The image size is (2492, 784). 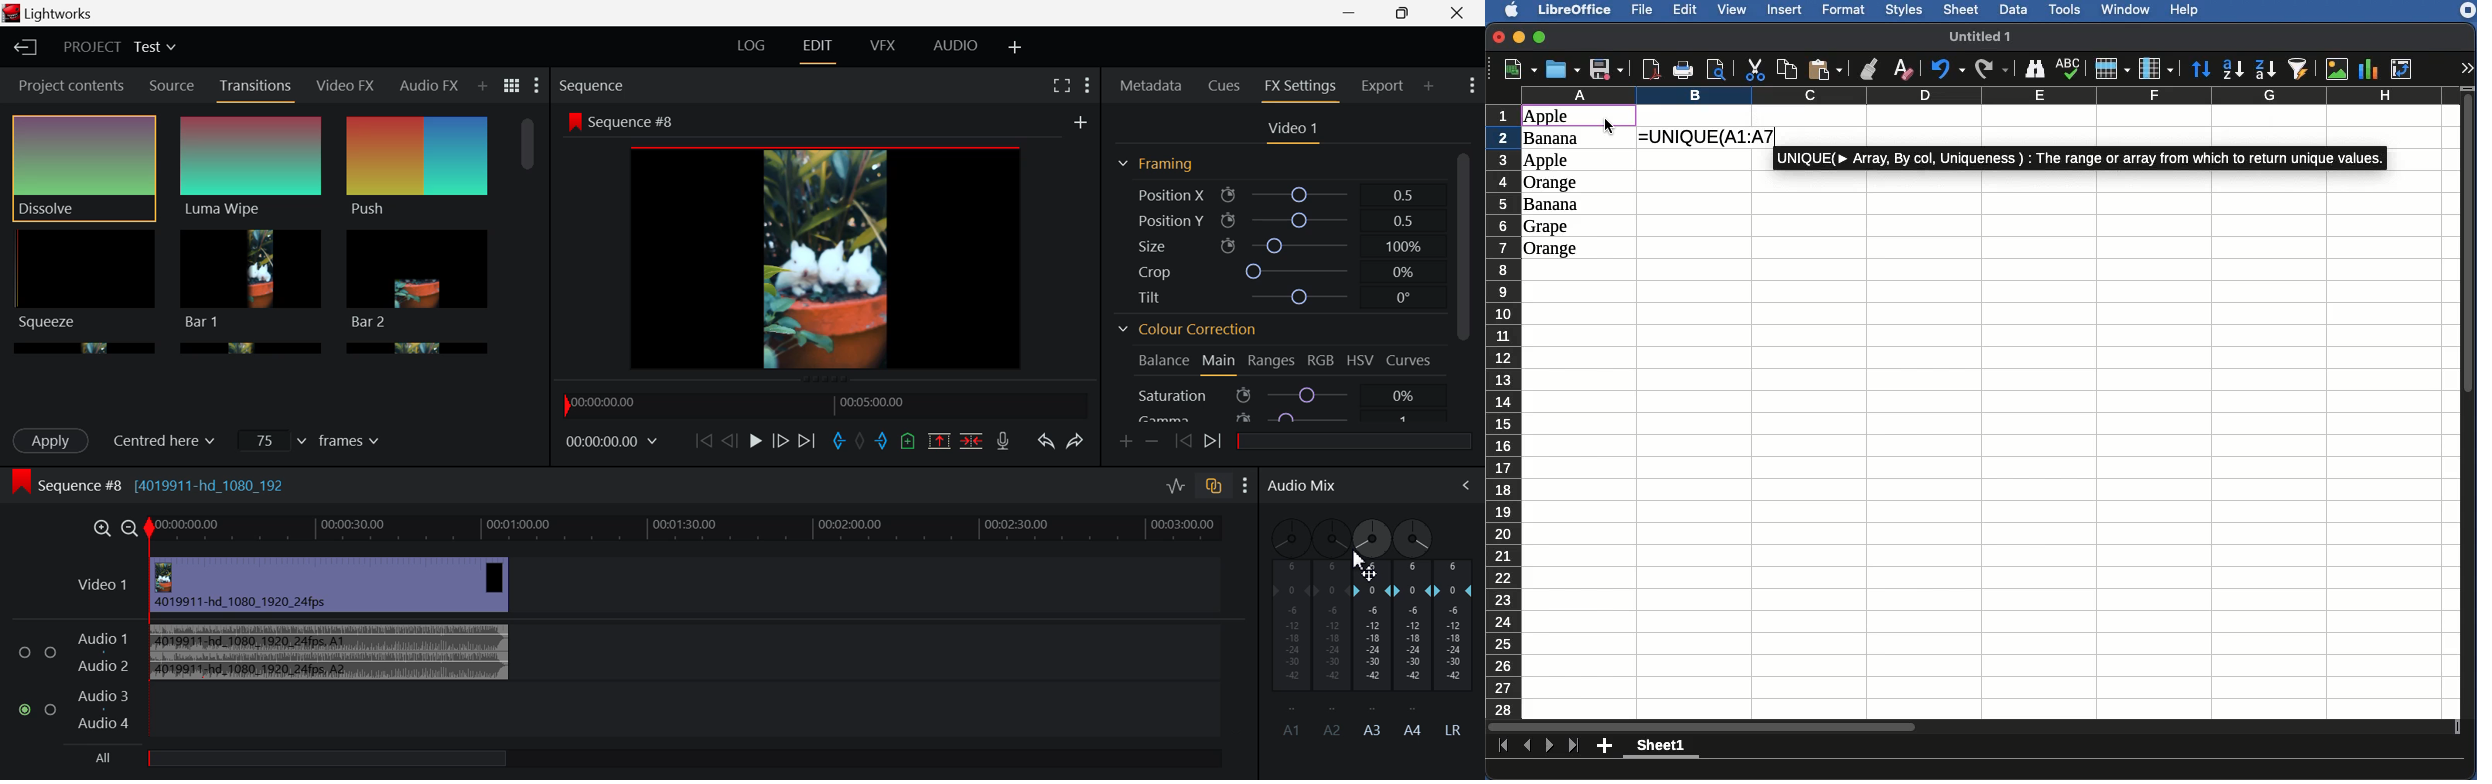 What do you see at coordinates (2369, 69) in the screenshot?
I see `Chart` at bounding box center [2369, 69].